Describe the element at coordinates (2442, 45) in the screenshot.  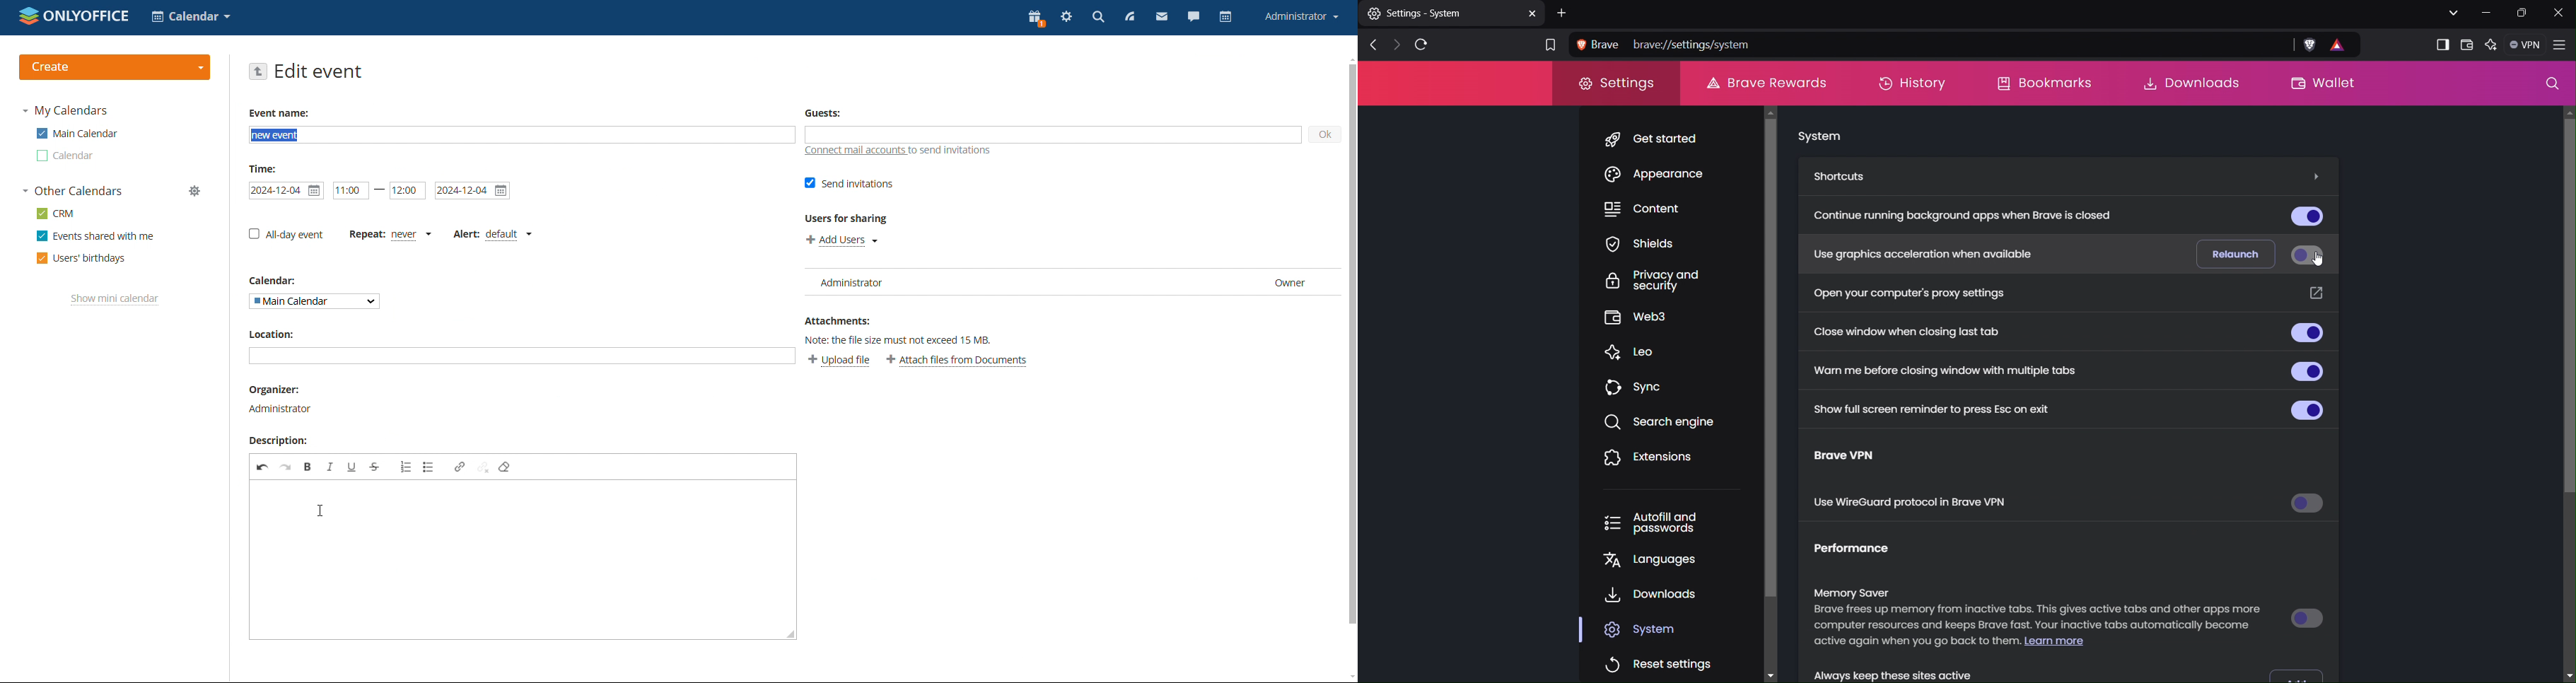
I see `Show sidebar` at that location.